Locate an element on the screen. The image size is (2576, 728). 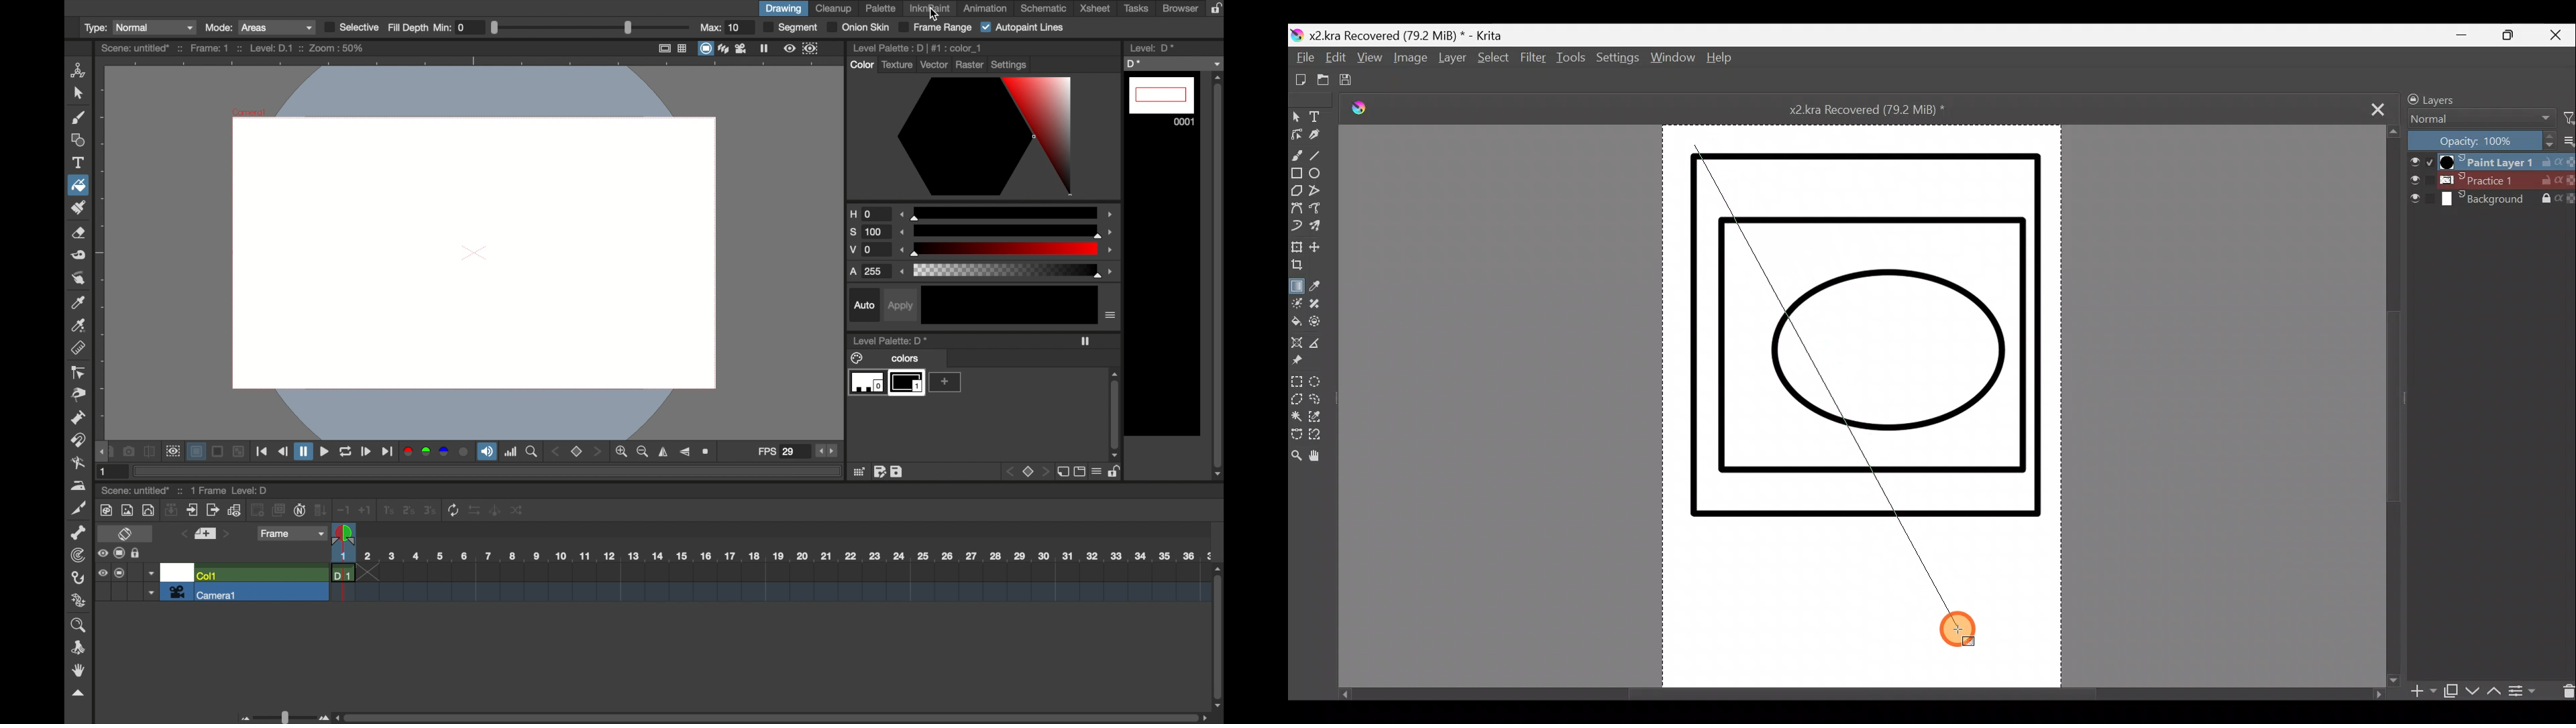
onion skin is located at coordinates (859, 27).